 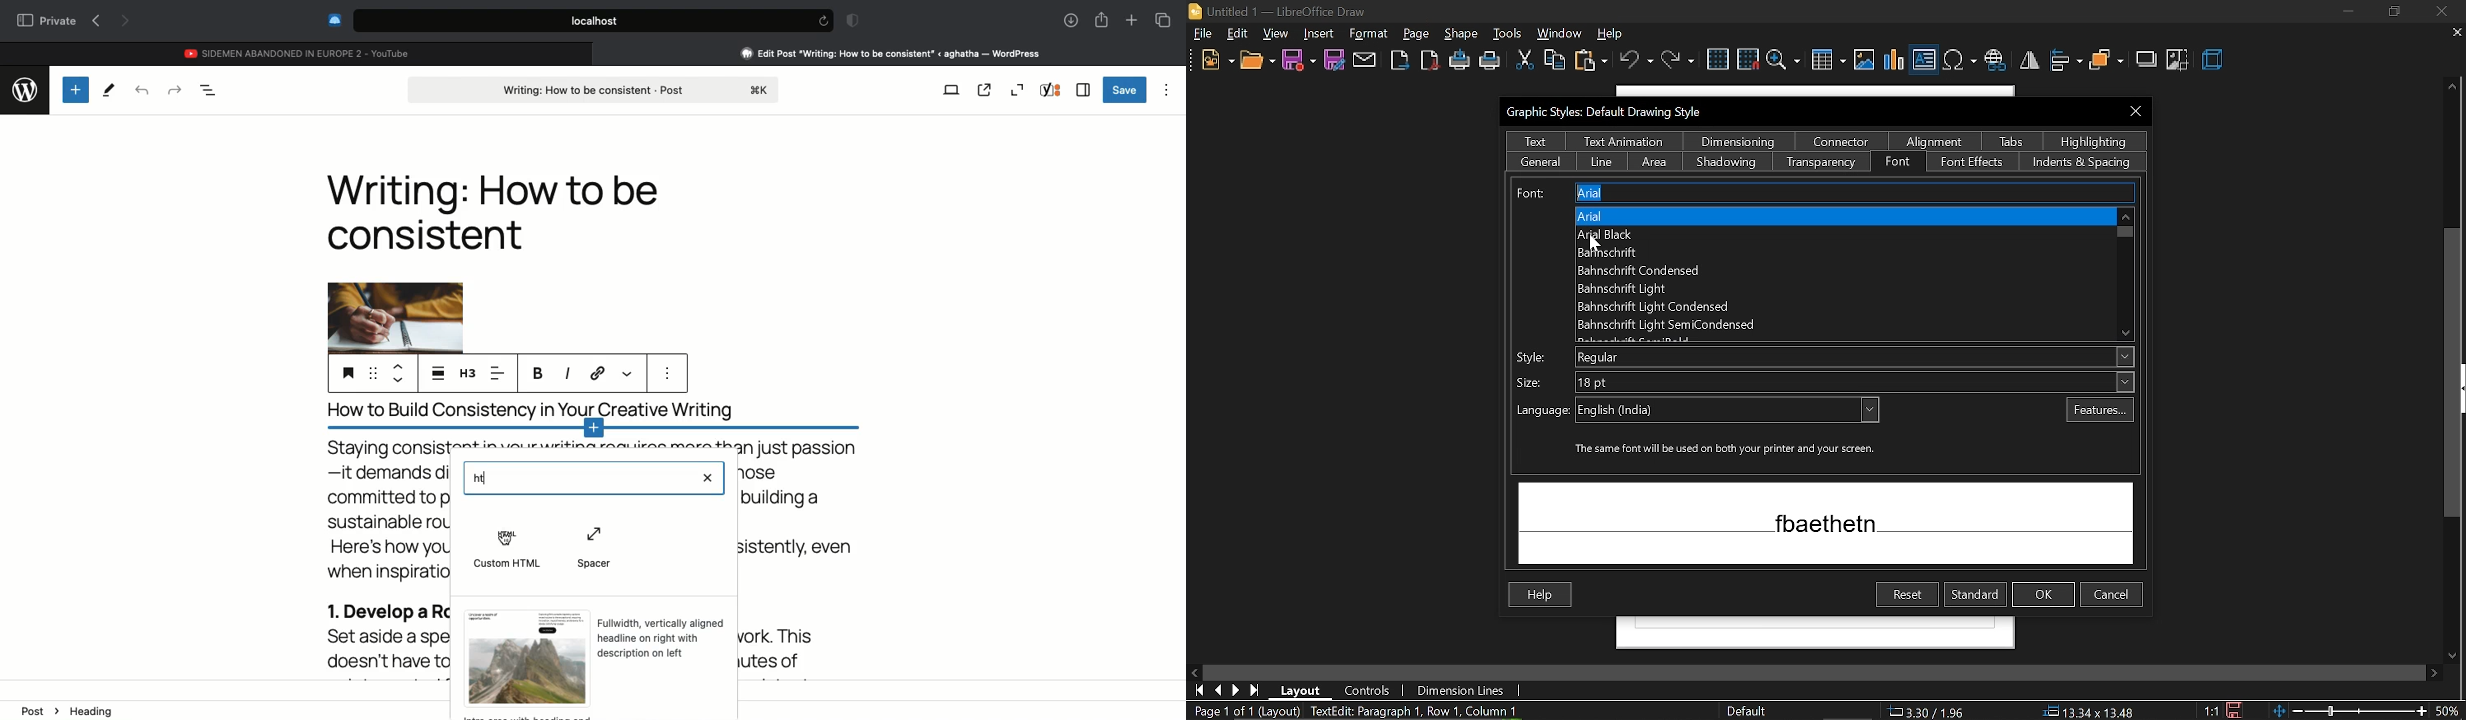 I want to click on standard, so click(x=1975, y=596).